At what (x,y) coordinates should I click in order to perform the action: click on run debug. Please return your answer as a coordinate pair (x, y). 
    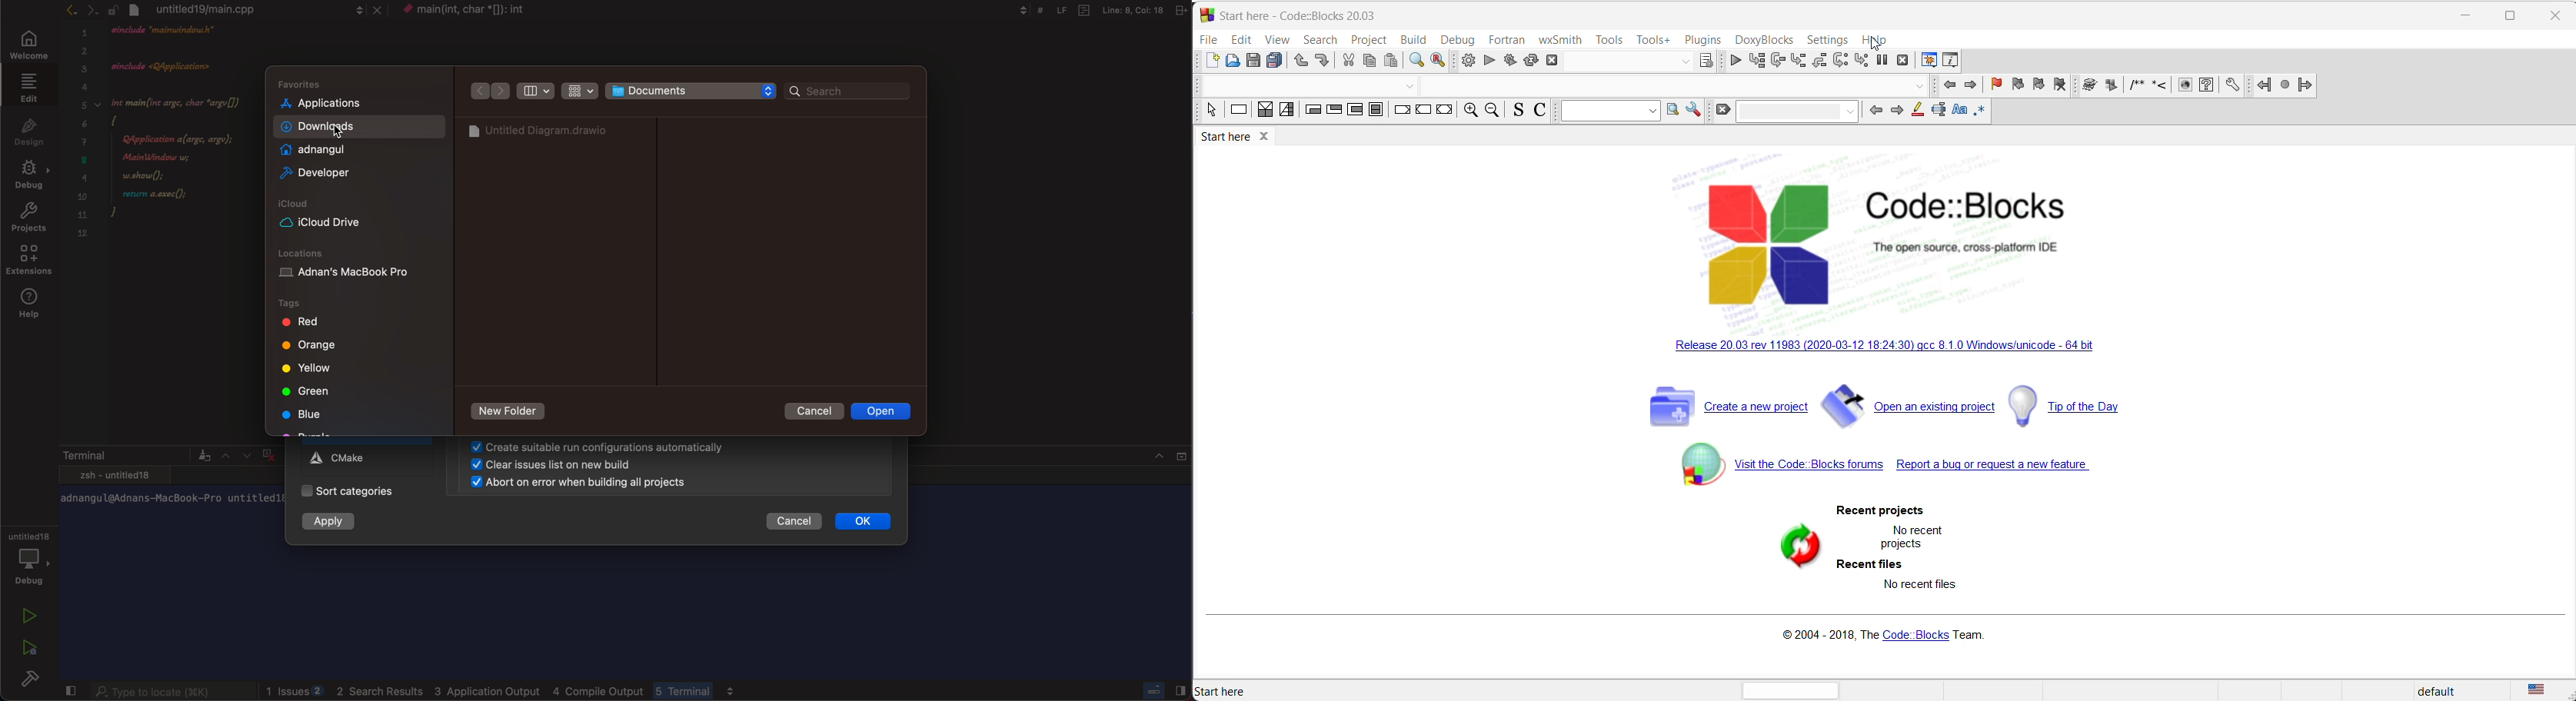
    Looking at the image, I should click on (28, 645).